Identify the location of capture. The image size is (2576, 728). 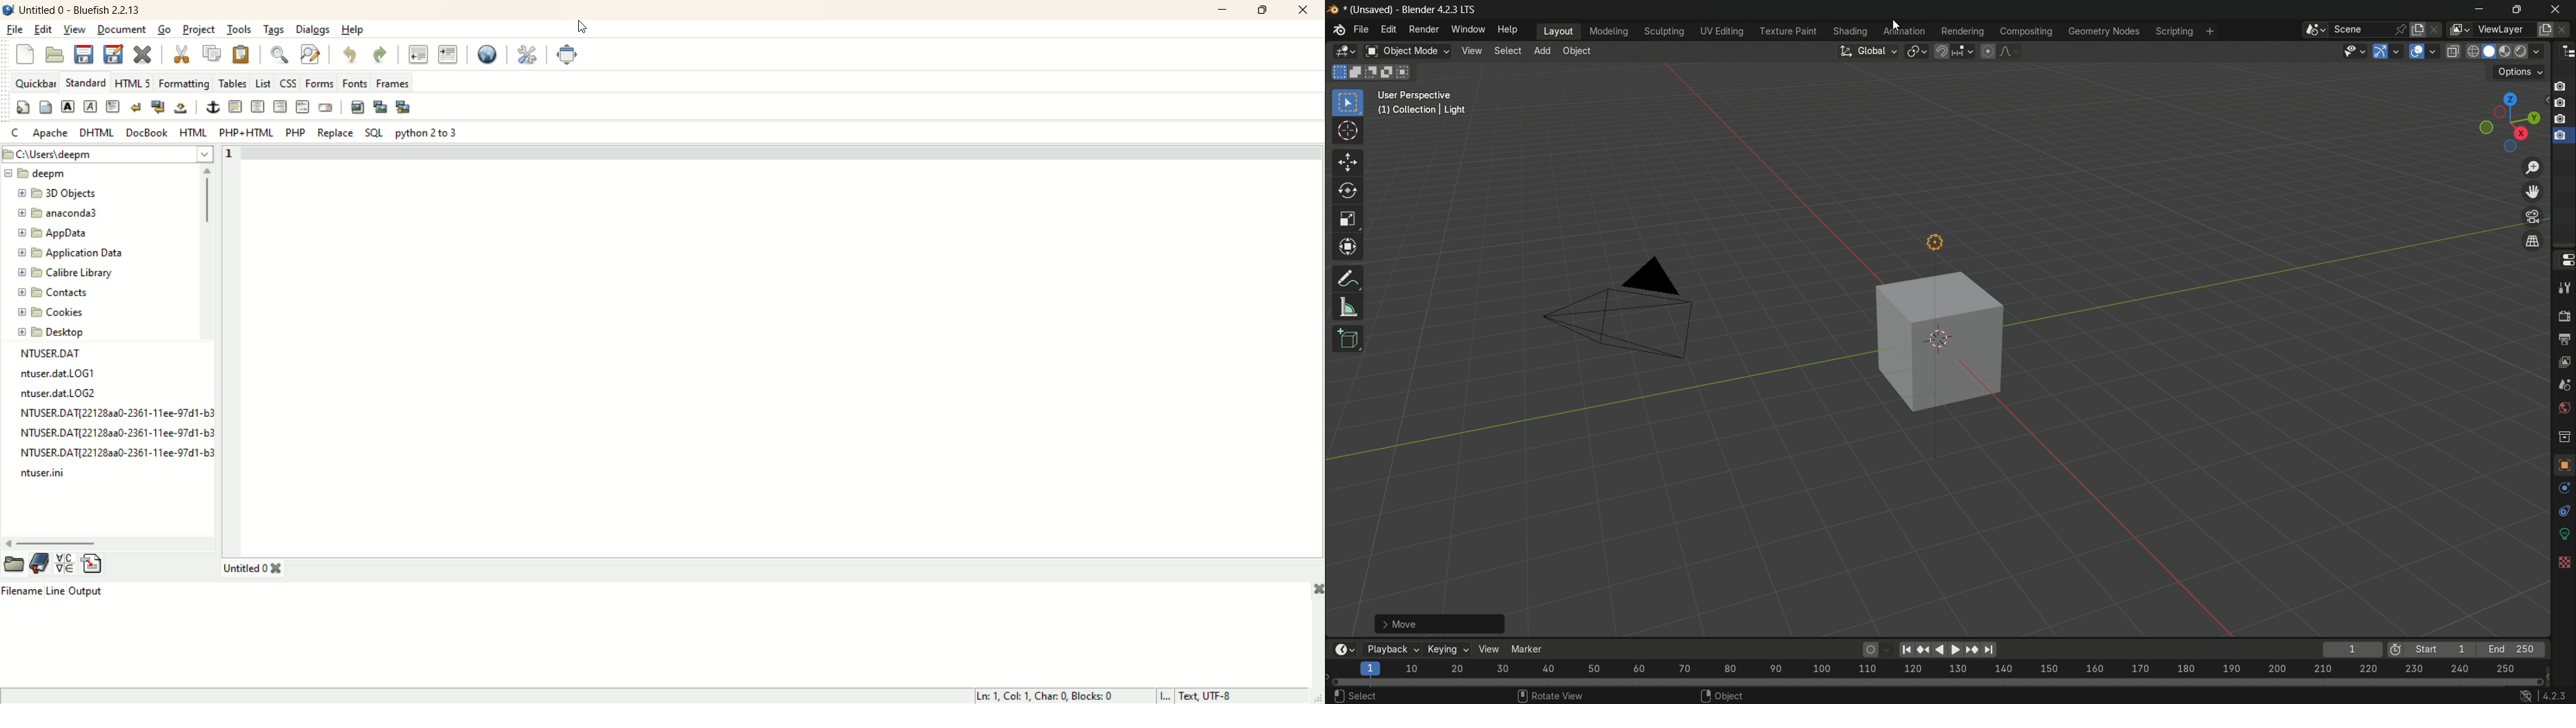
(2561, 121).